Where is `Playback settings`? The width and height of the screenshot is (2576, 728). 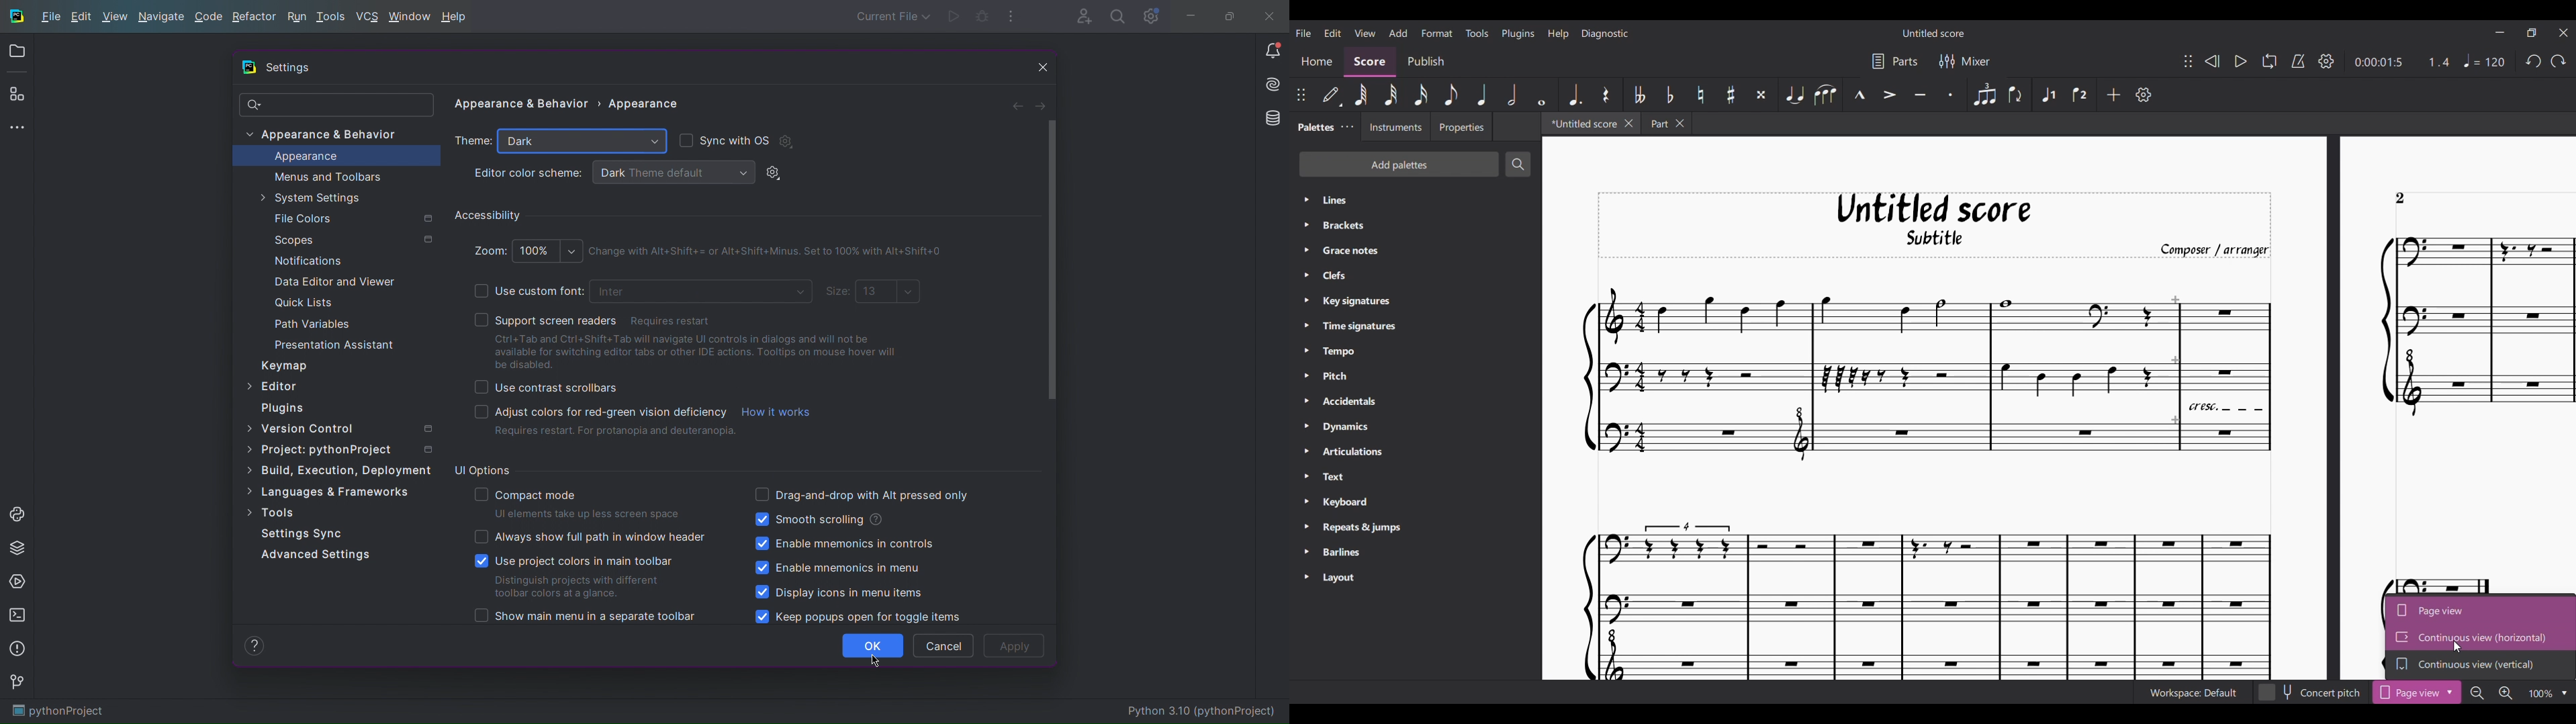
Playback settings is located at coordinates (2326, 61).